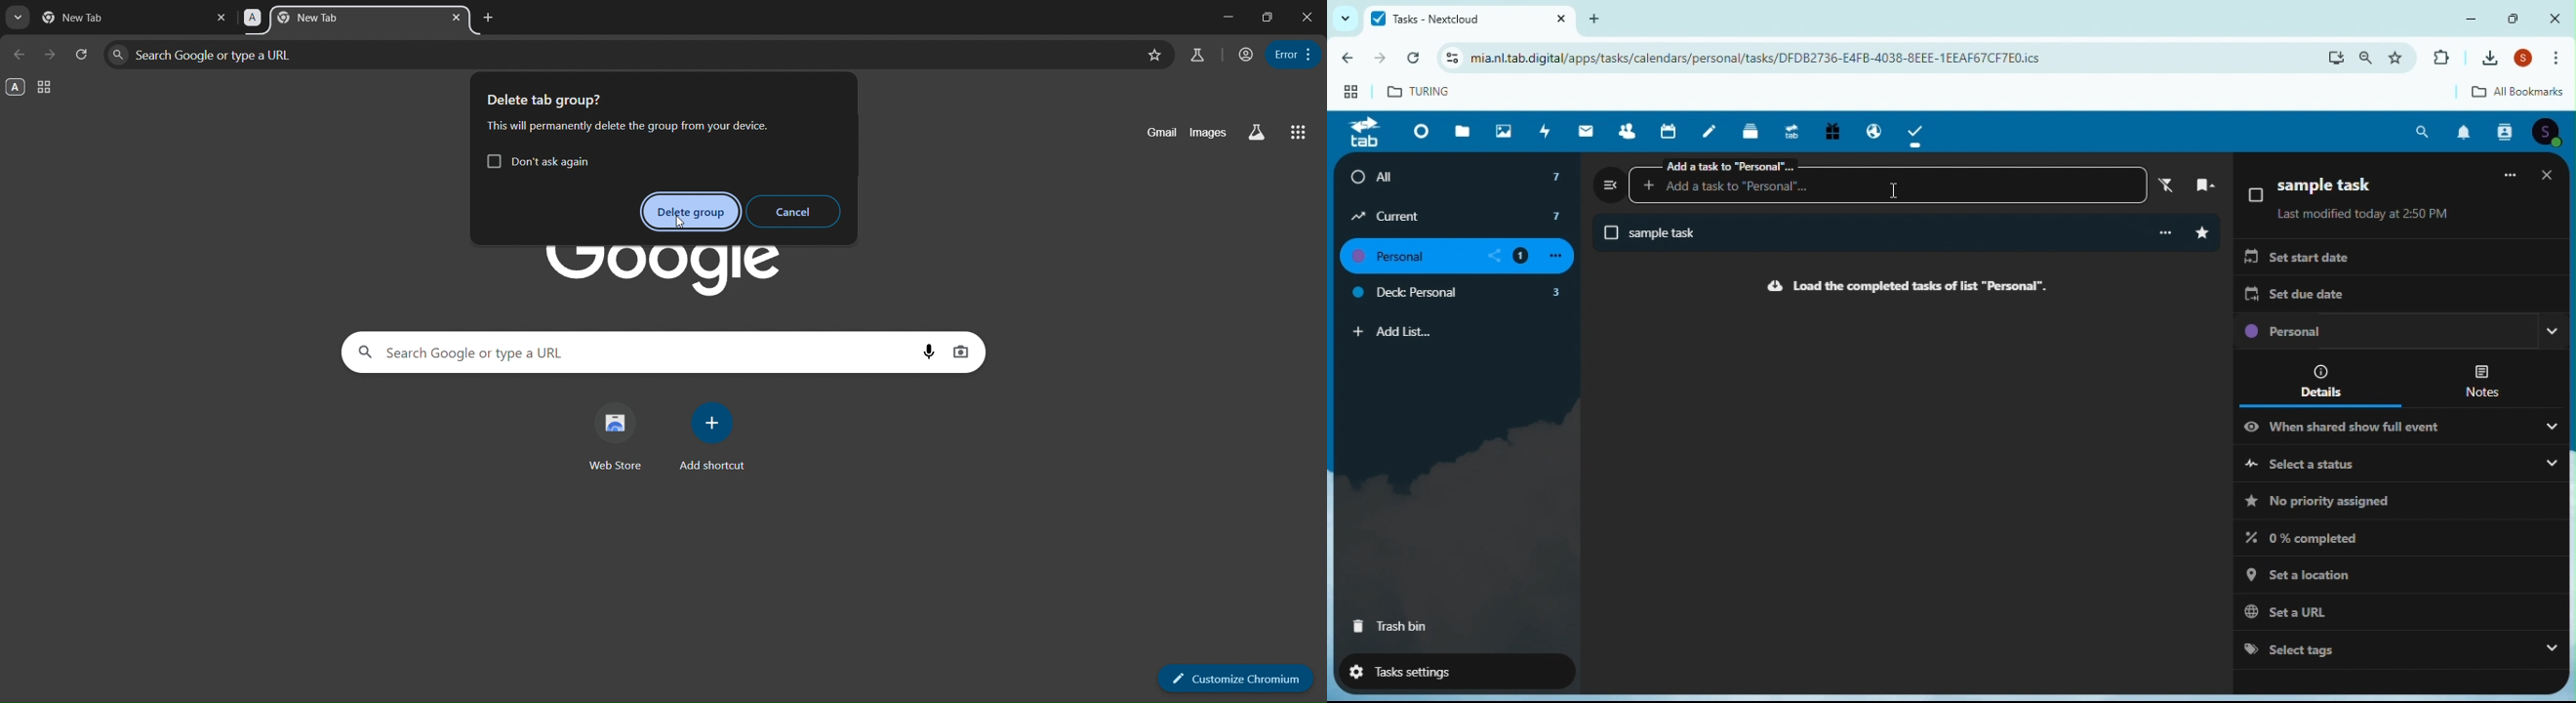  What do you see at coordinates (2503, 93) in the screenshot?
I see `all bookmarks` at bounding box center [2503, 93].